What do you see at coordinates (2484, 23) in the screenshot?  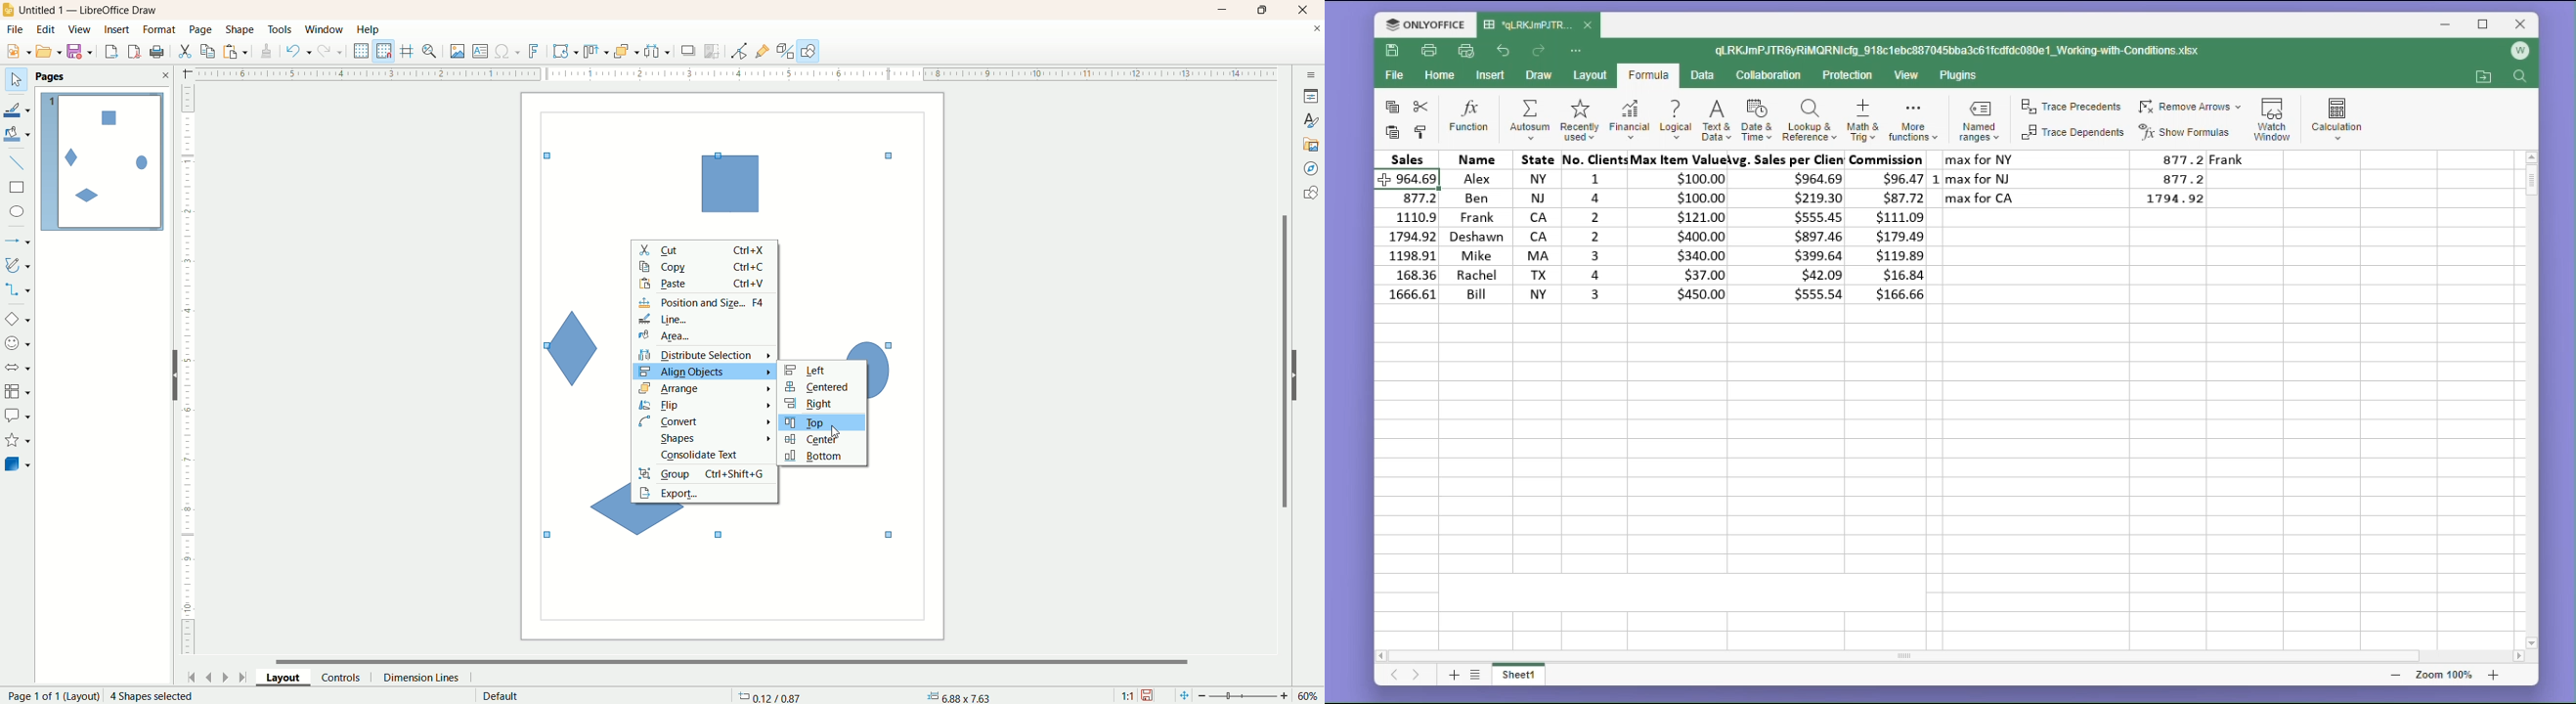 I see `maximize` at bounding box center [2484, 23].